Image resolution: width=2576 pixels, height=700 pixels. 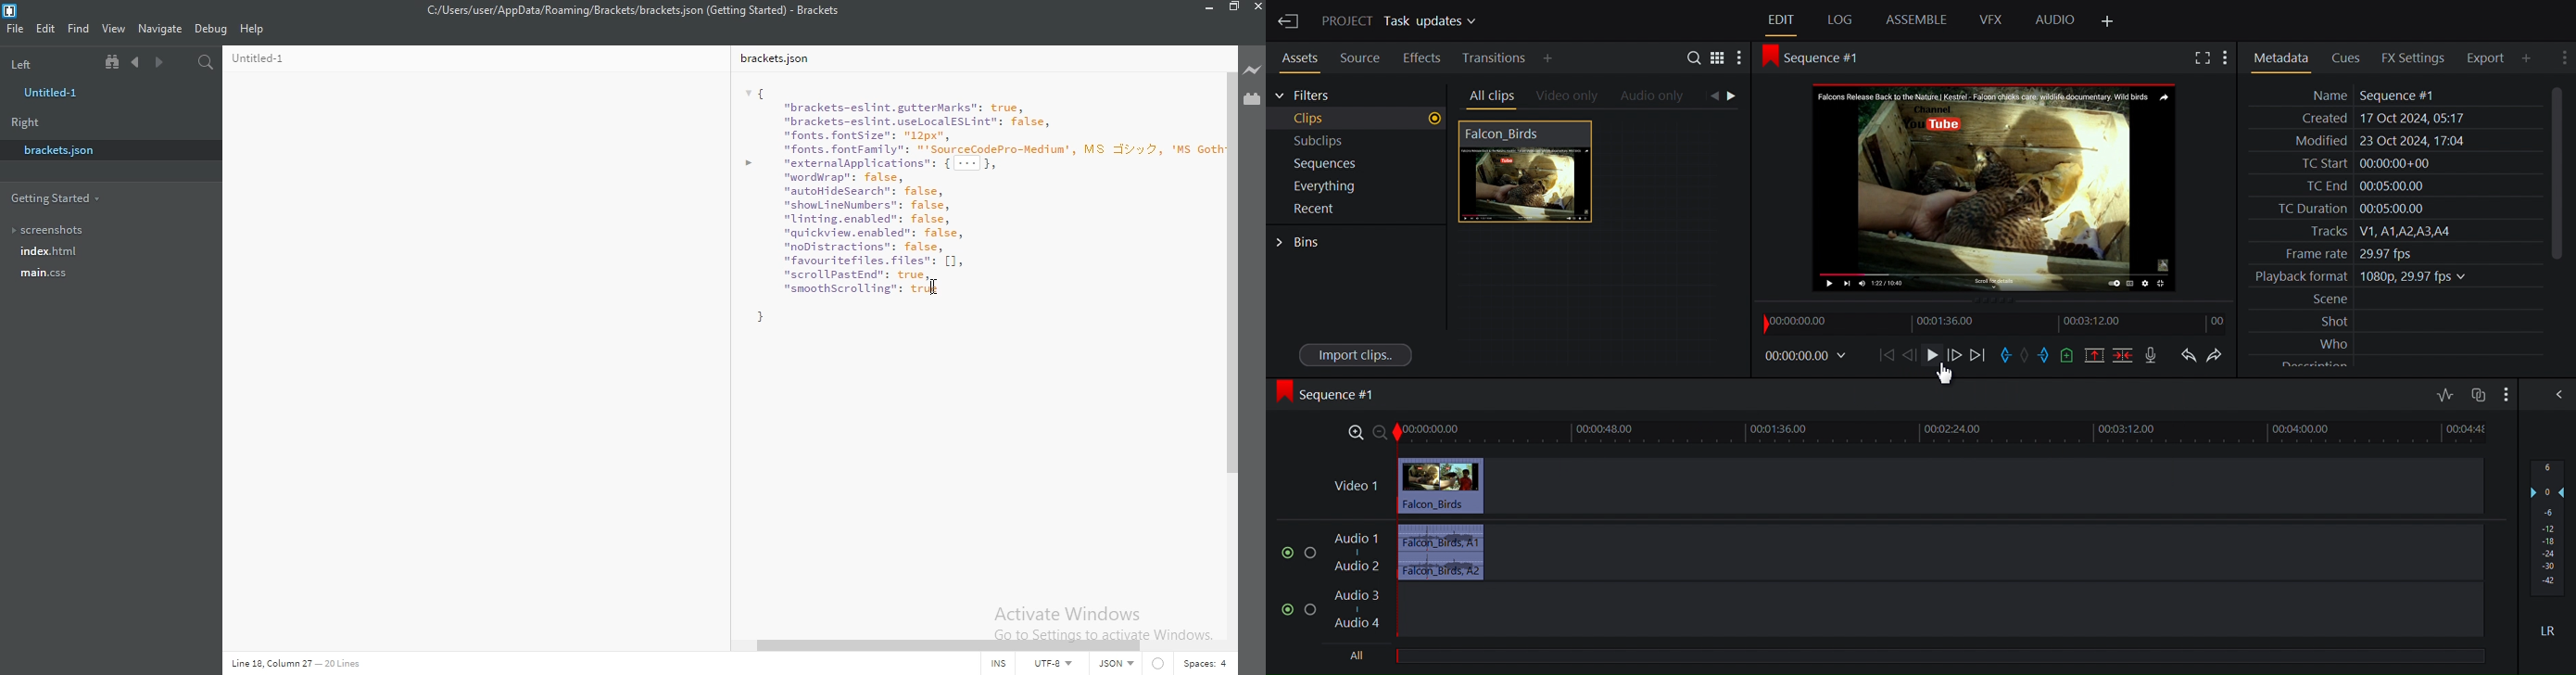 I want to click on (un)mute, so click(x=1289, y=609).